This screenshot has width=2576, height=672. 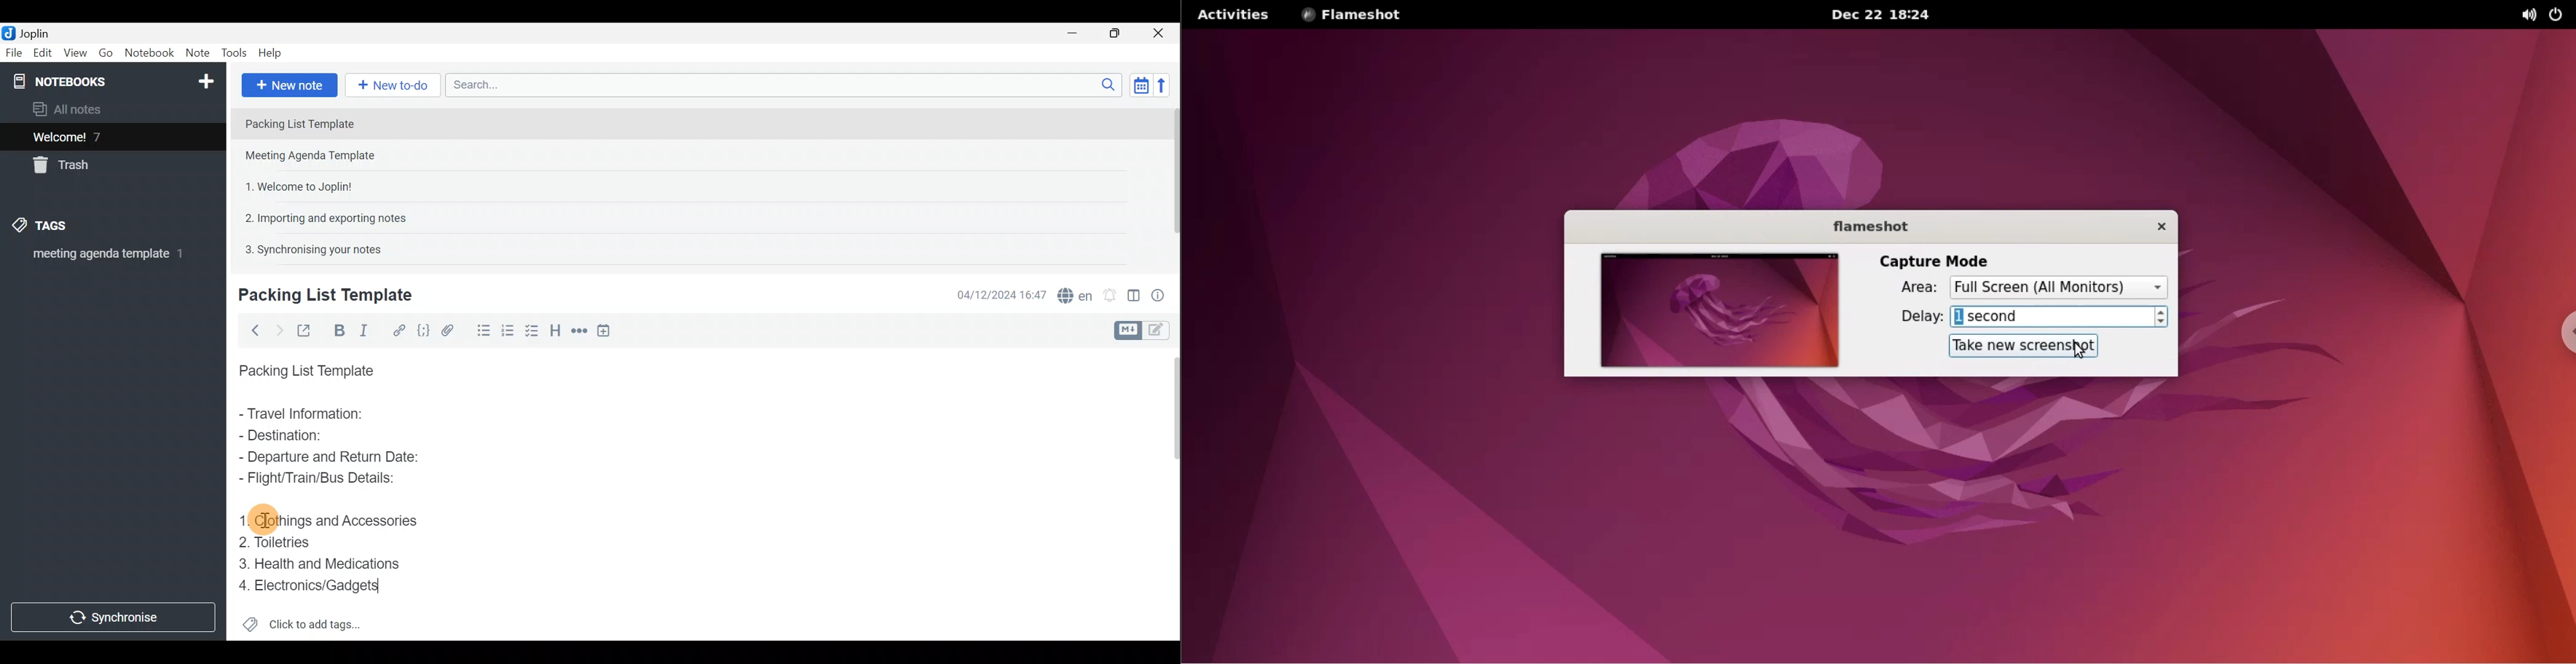 What do you see at coordinates (479, 333) in the screenshot?
I see `Bulleted list` at bounding box center [479, 333].